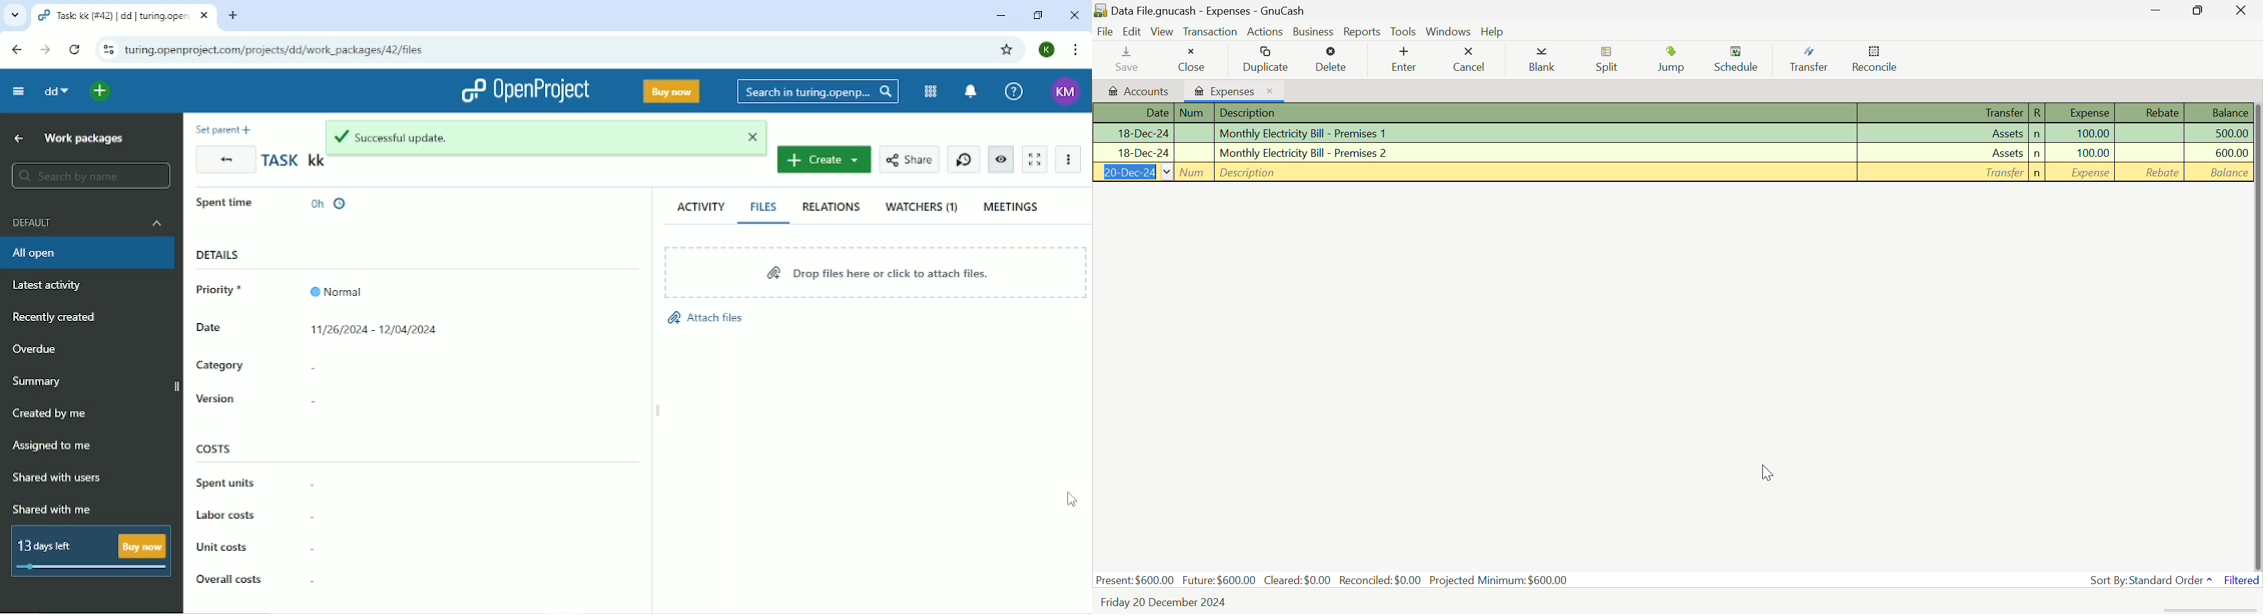 Image resolution: width=2268 pixels, height=616 pixels. I want to click on Rebate, so click(2150, 152).